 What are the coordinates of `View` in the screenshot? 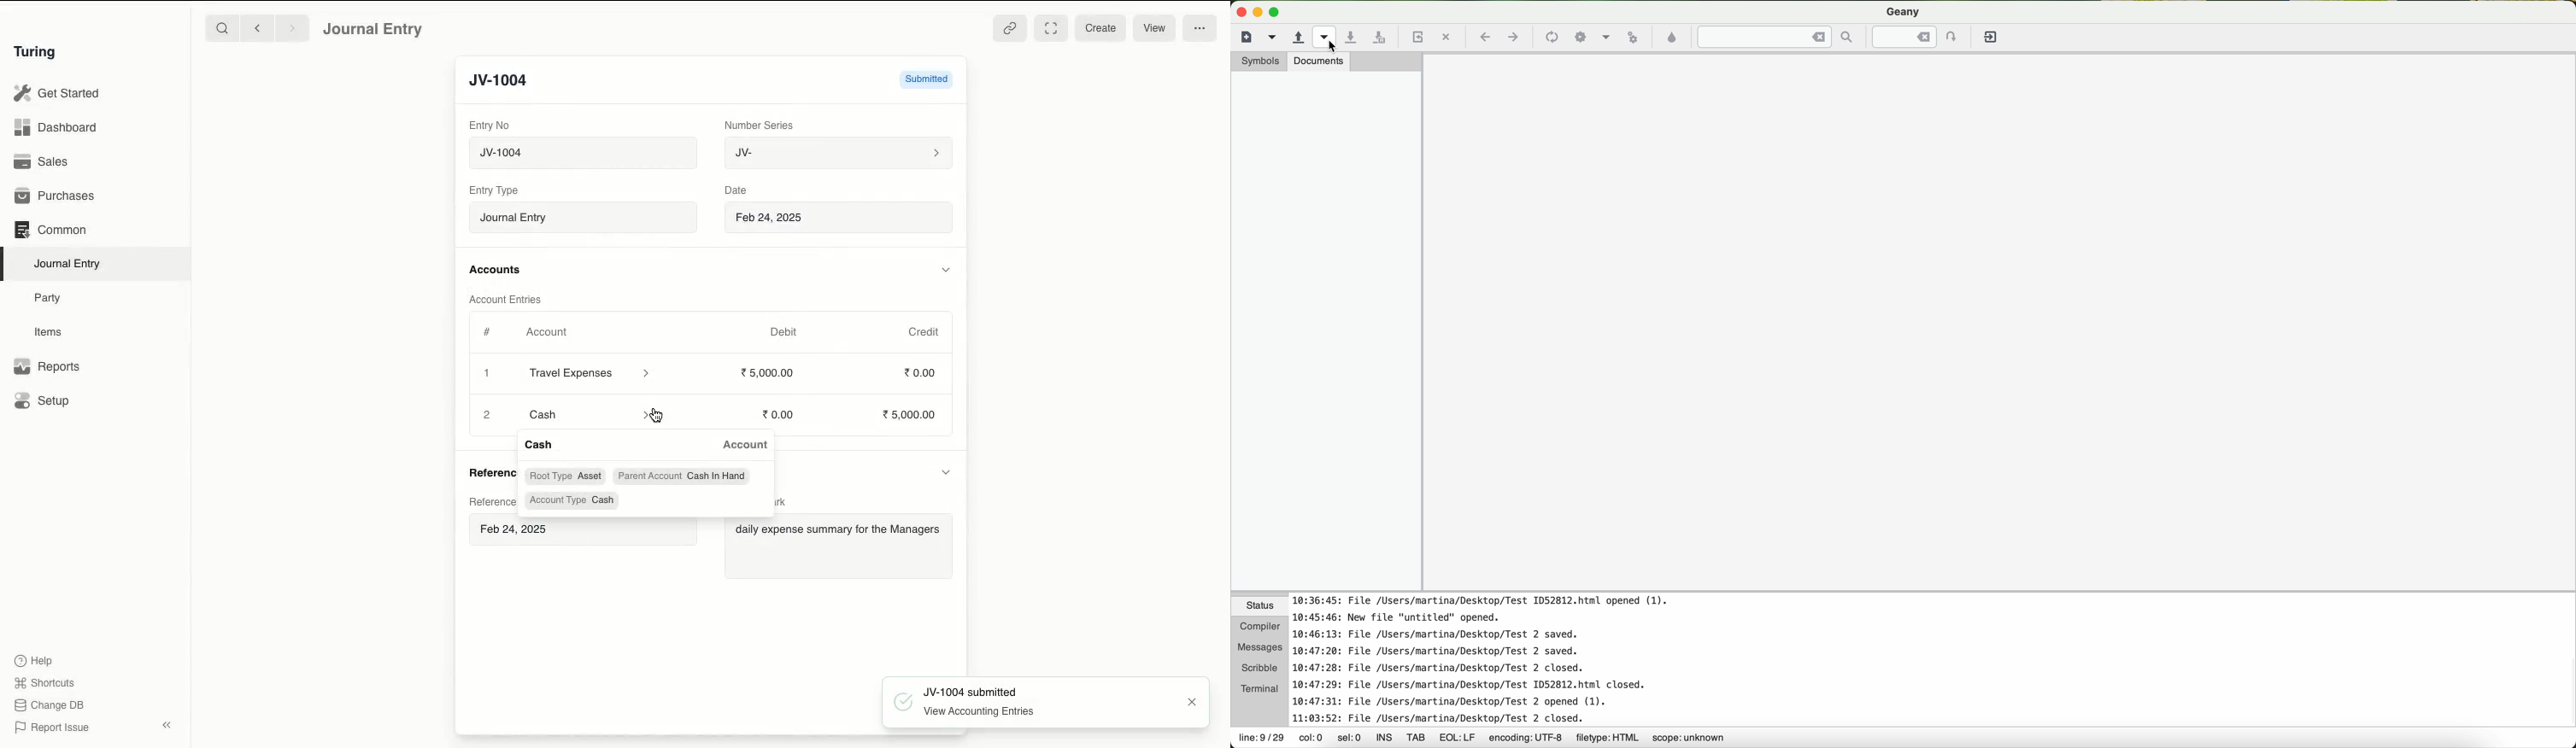 It's located at (1157, 26).